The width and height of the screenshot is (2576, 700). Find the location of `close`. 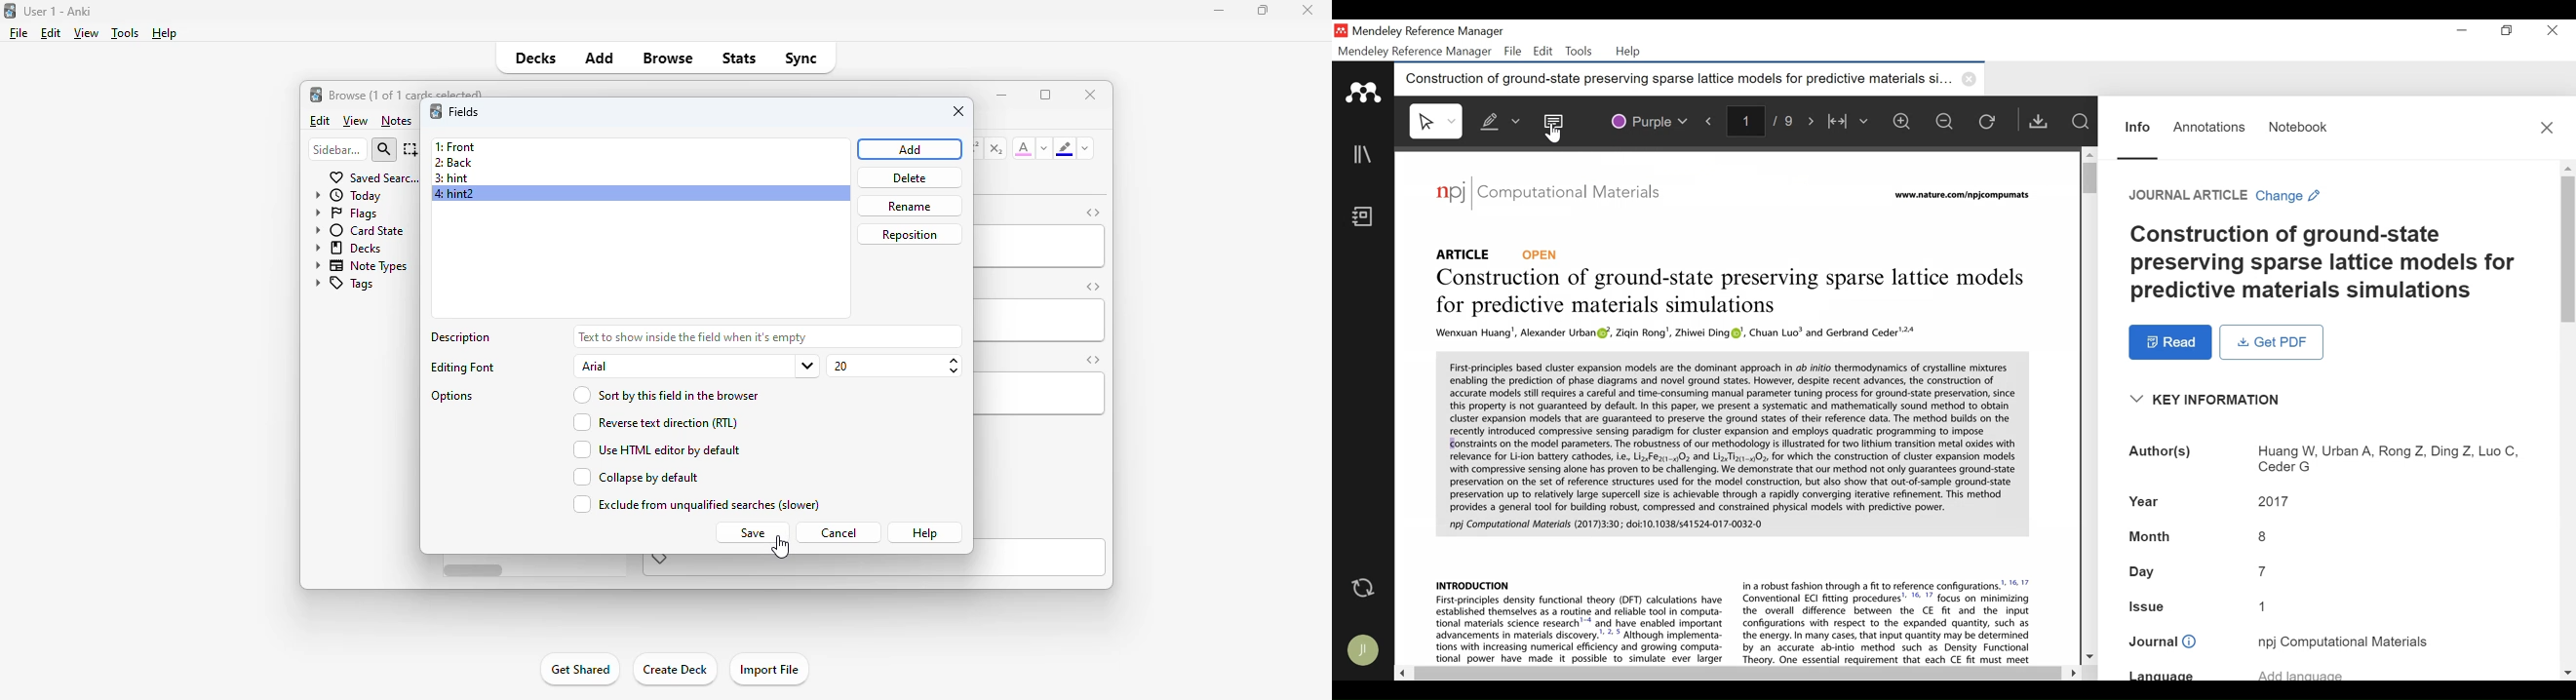

close is located at coordinates (959, 111).